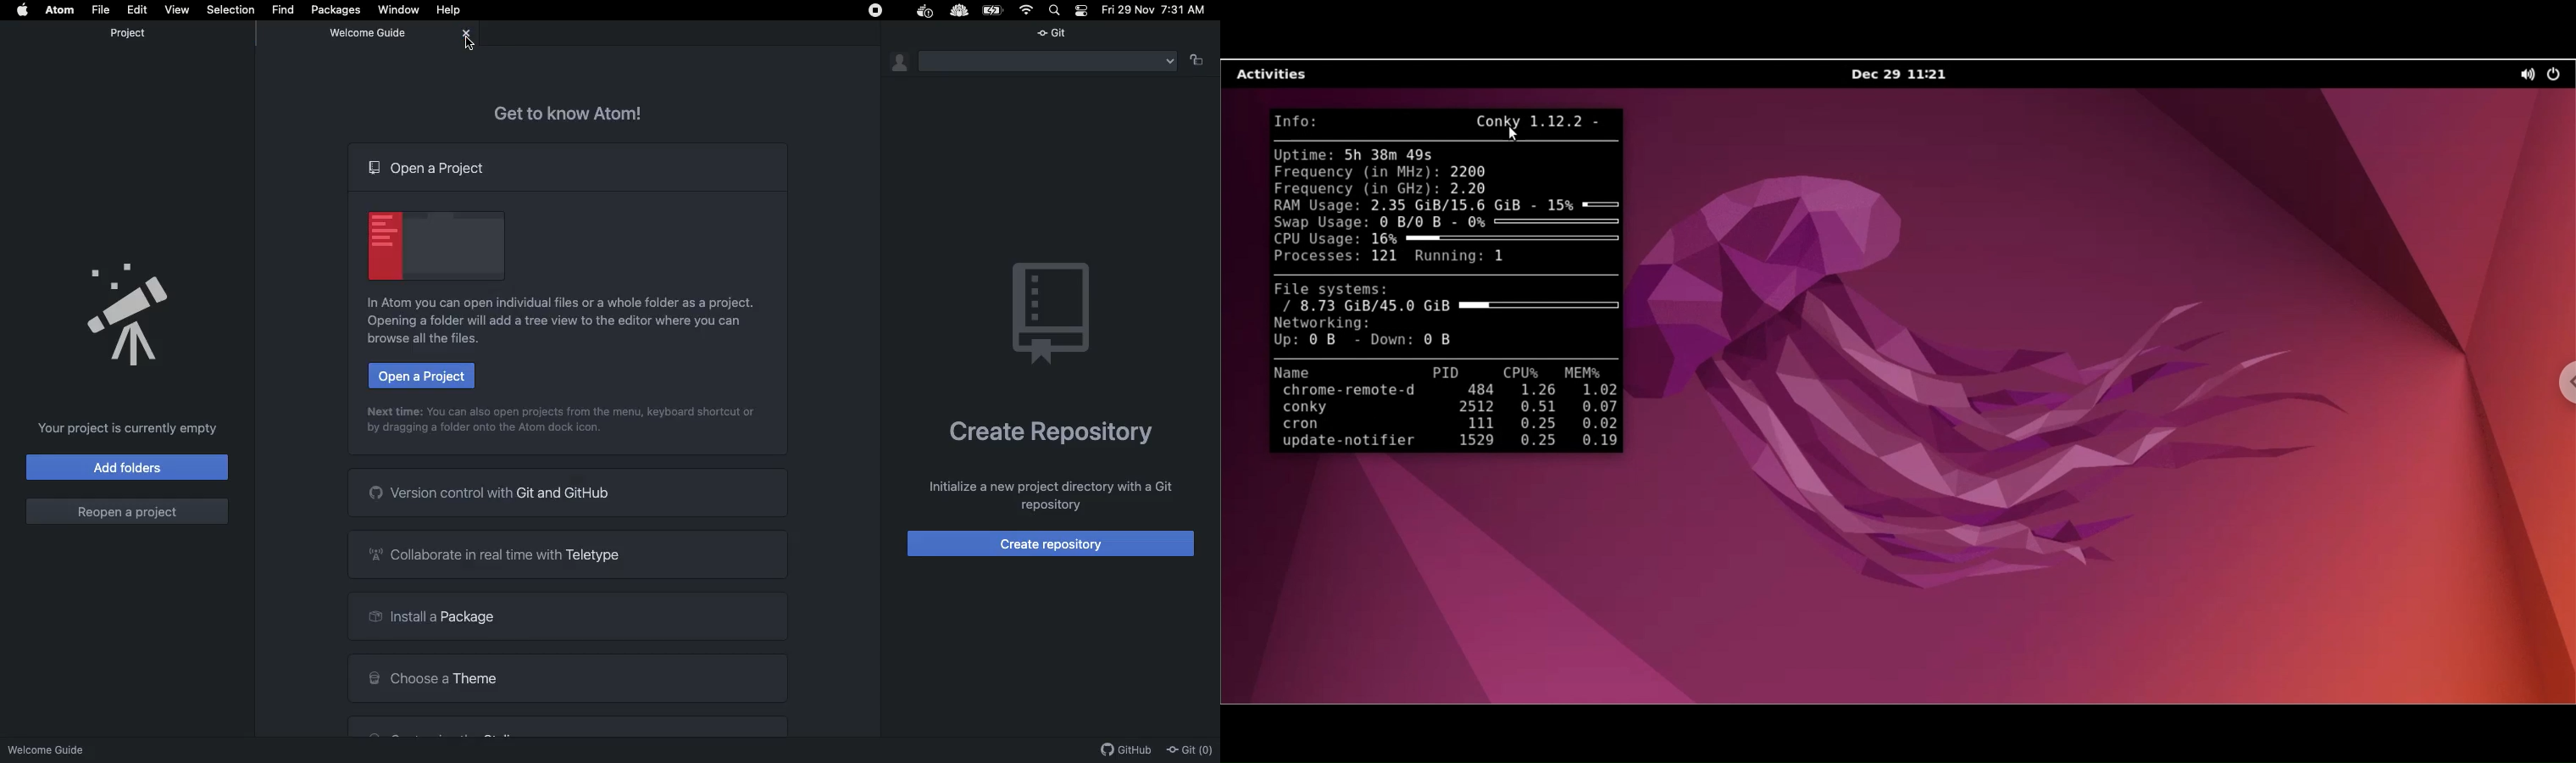  Describe the element at coordinates (26, 10) in the screenshot. I see `Apple logo` at that location.